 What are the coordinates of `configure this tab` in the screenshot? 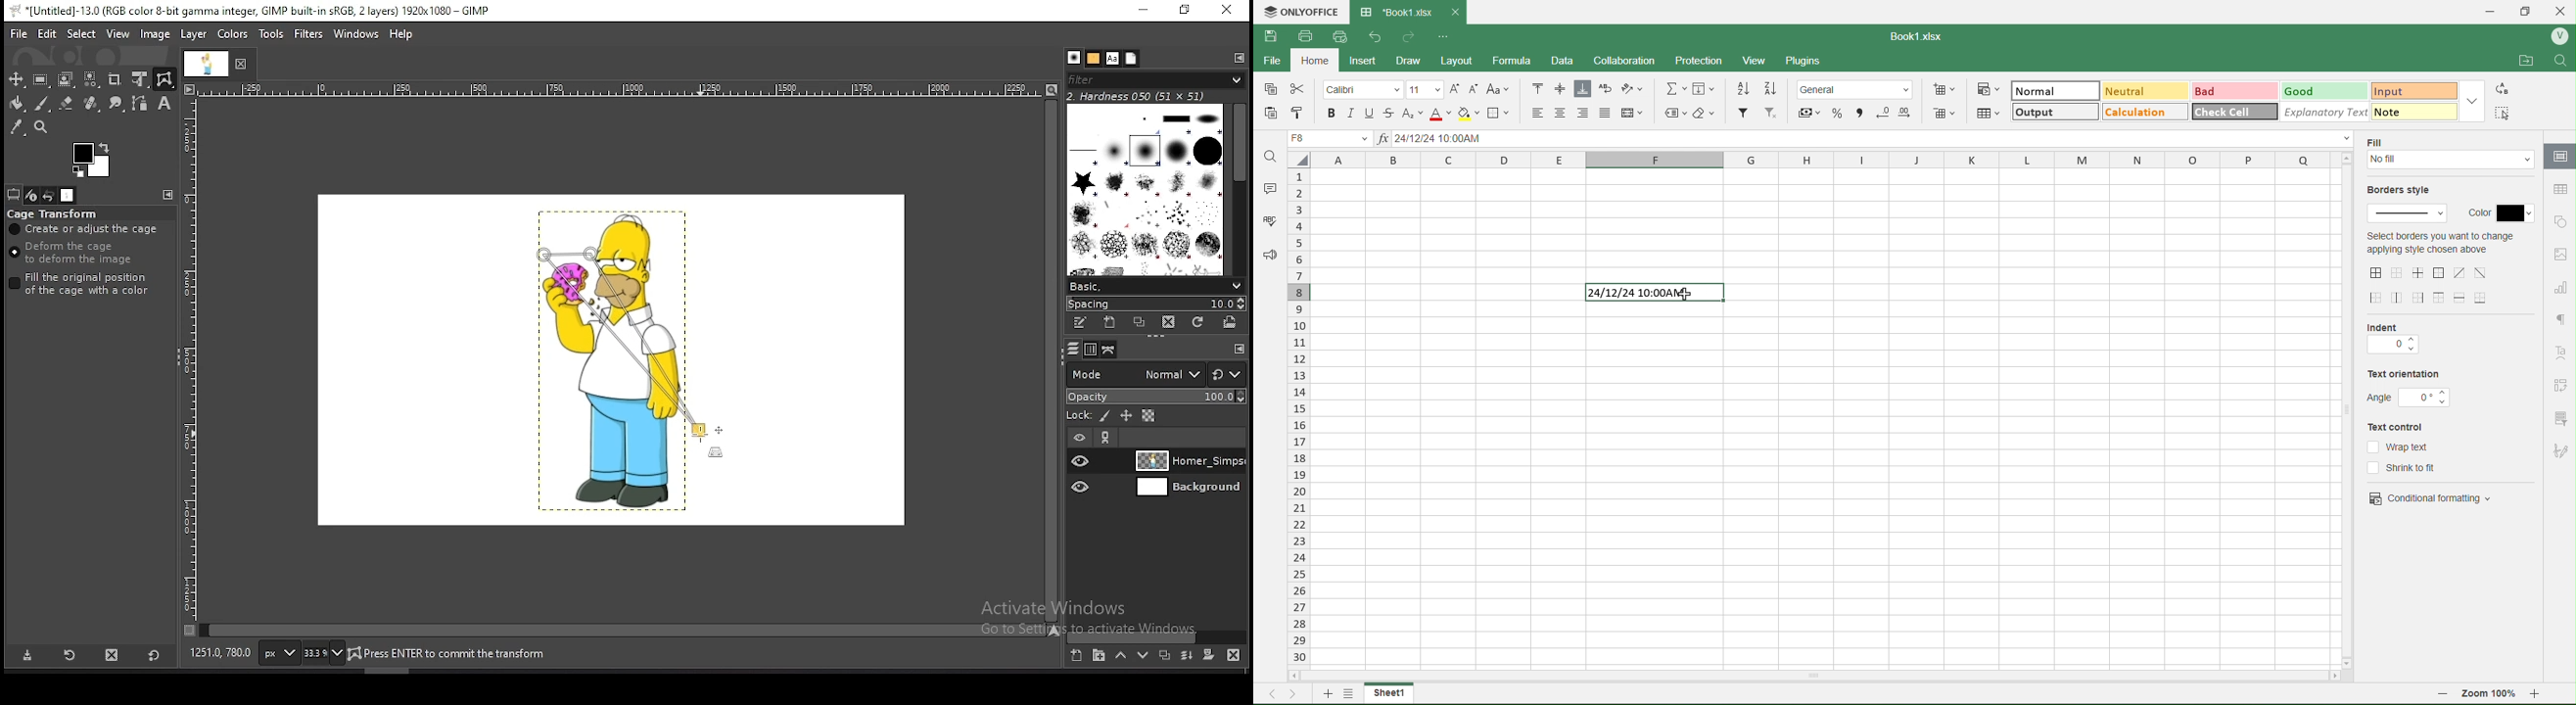 It's located at (171, 196).